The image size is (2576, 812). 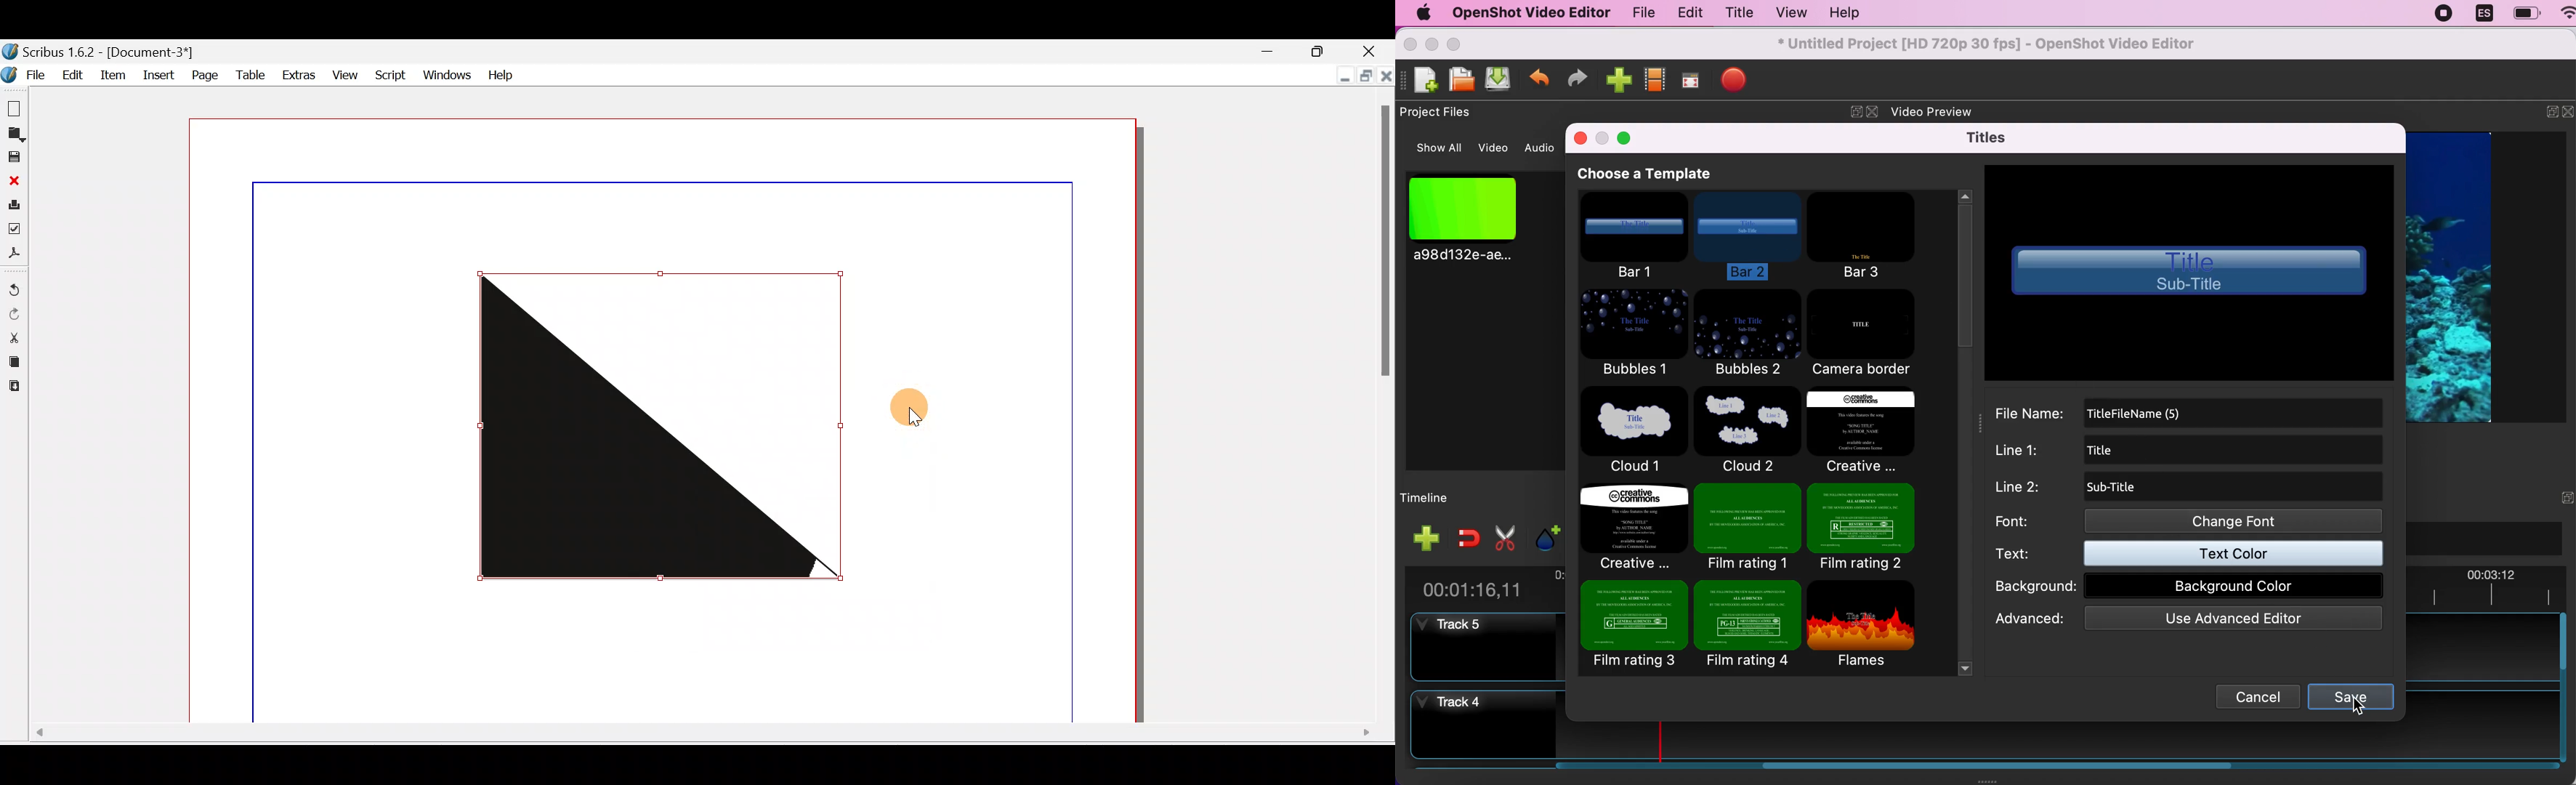 What do you see at coordinates (1268, 50) in the screenshot?
I see `Minimise` at bounding box center [1268, 50].